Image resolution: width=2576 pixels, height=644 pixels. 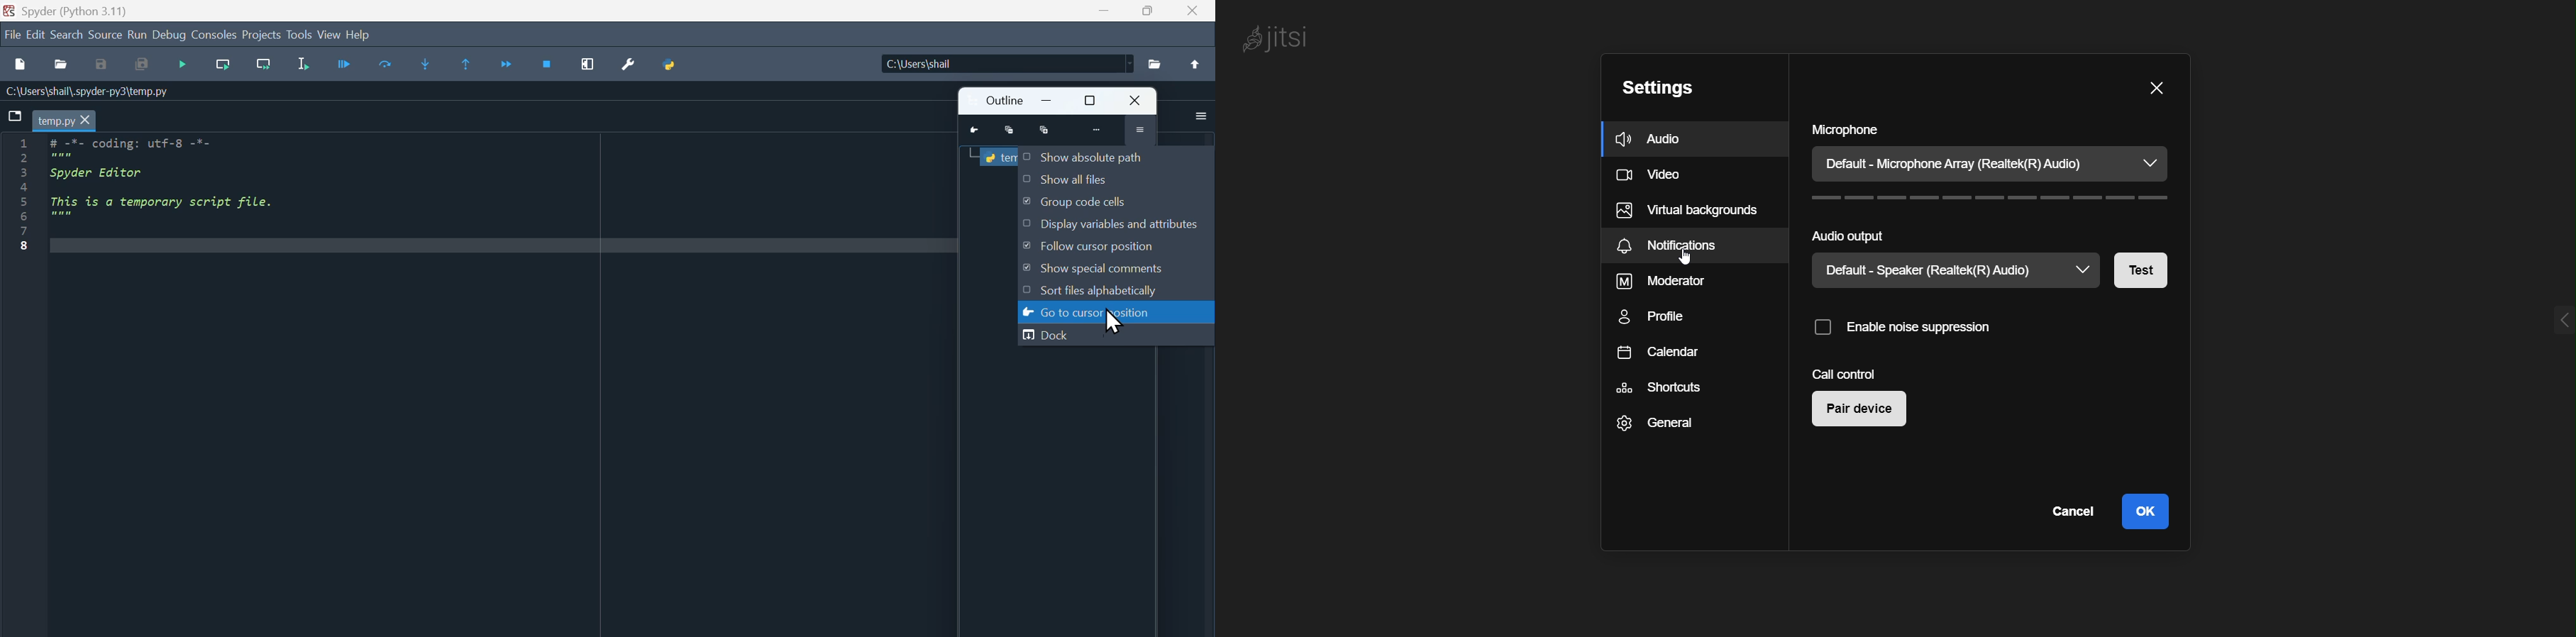 What do you see at coordinates (1093, 312) in the screenshot?
I see `Go to cursor positiom` at bounding box center [1093, 312].